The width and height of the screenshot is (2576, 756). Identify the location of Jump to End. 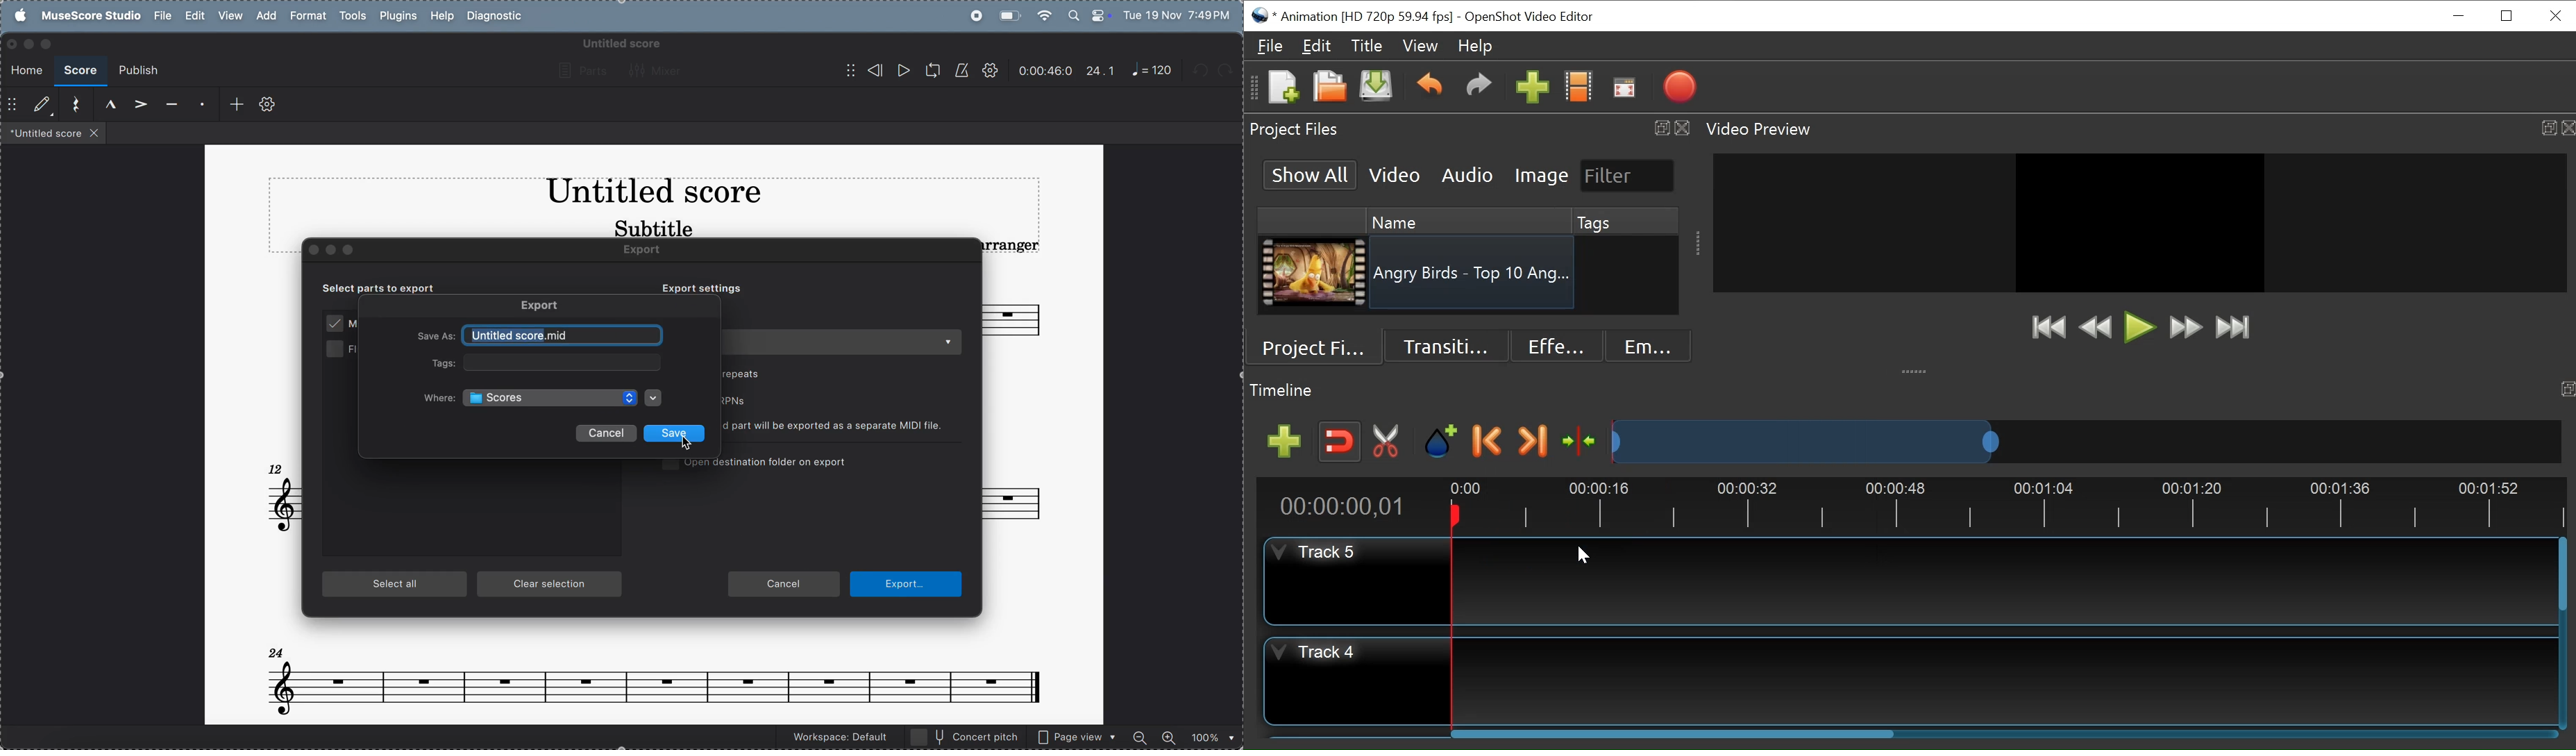
(2232, 328).